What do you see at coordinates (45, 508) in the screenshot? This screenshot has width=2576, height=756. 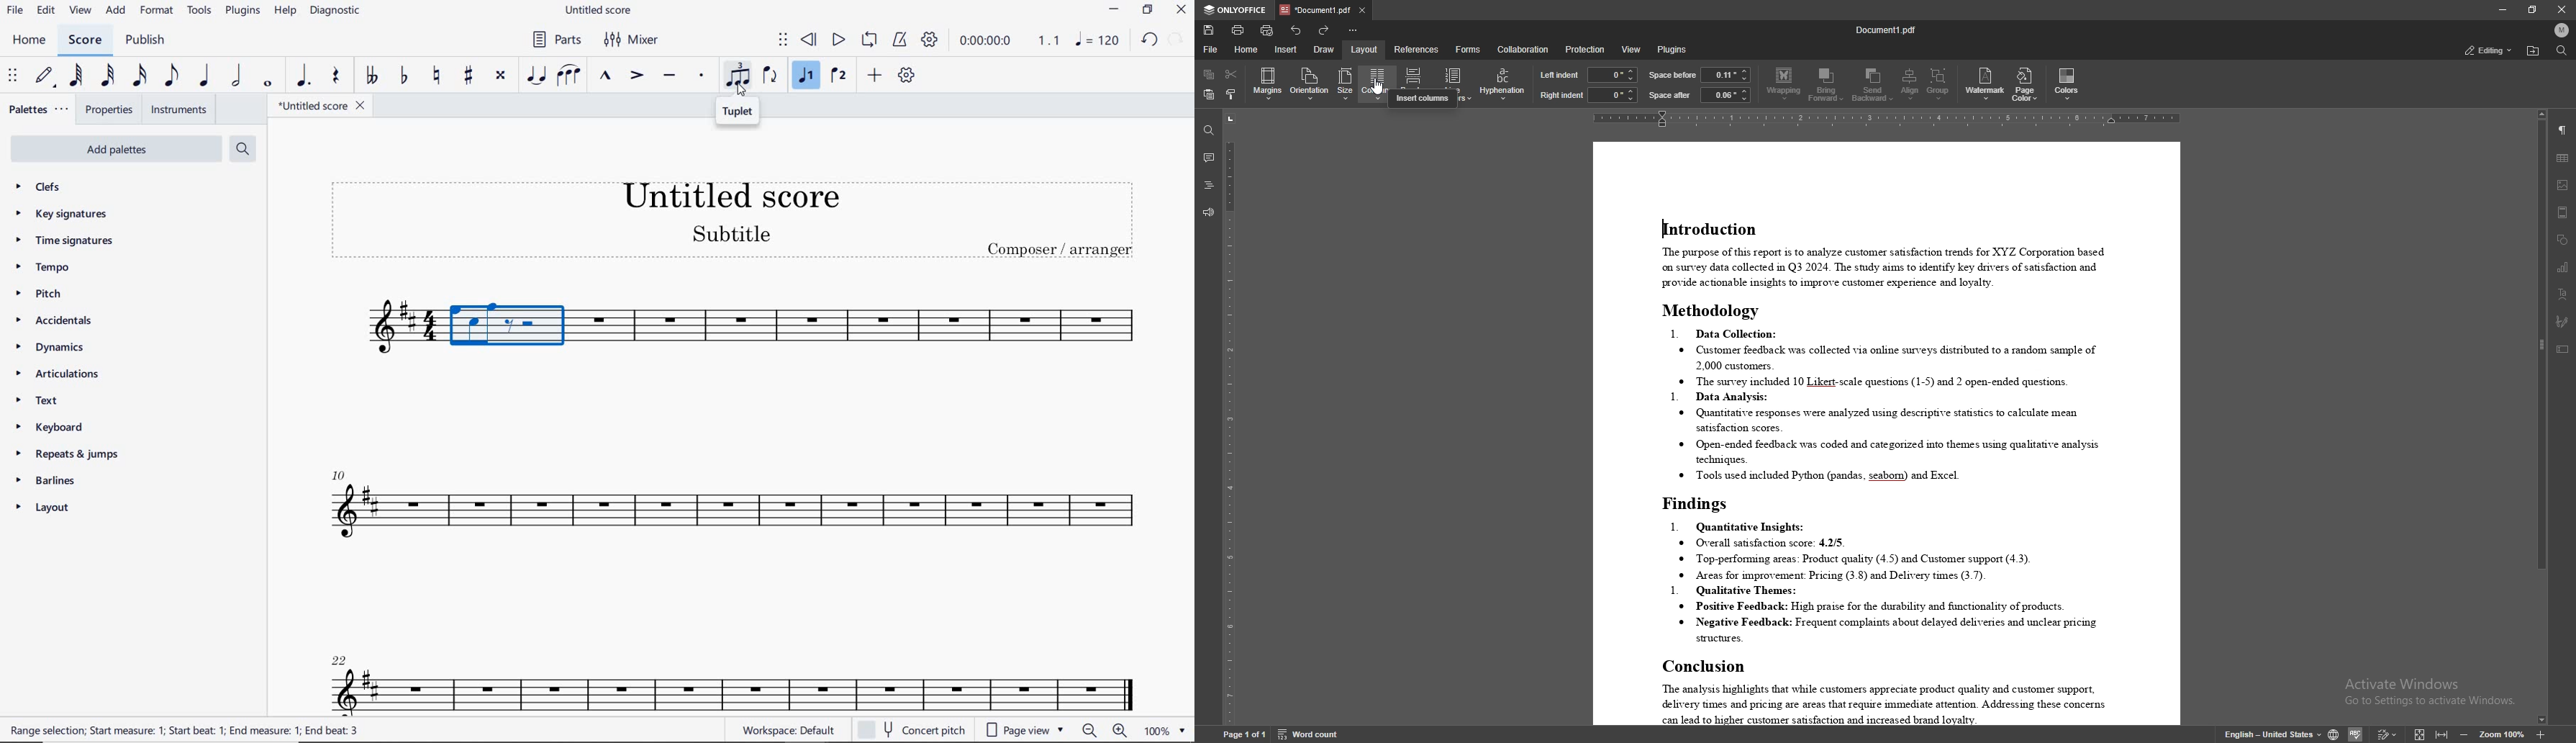 I see `LAYOUT` at bounding box center [45, 508].